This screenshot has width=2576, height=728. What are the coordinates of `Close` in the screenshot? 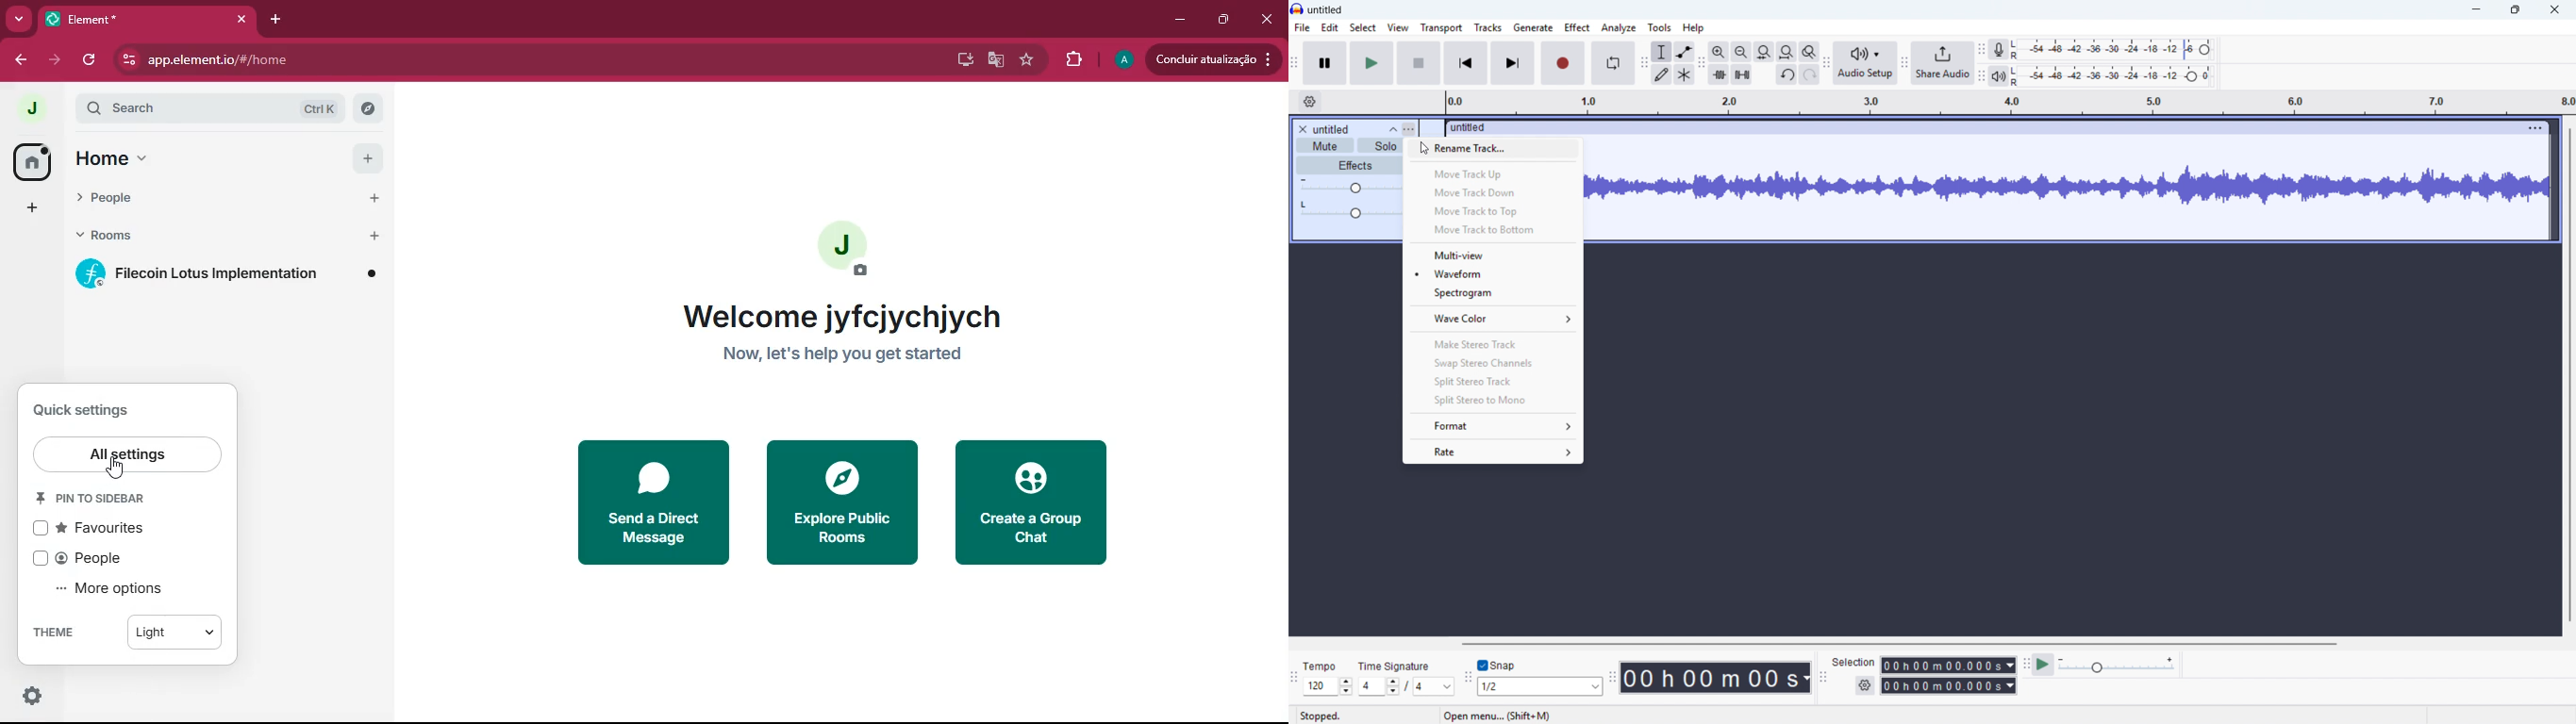 It's located at (2555, 11).